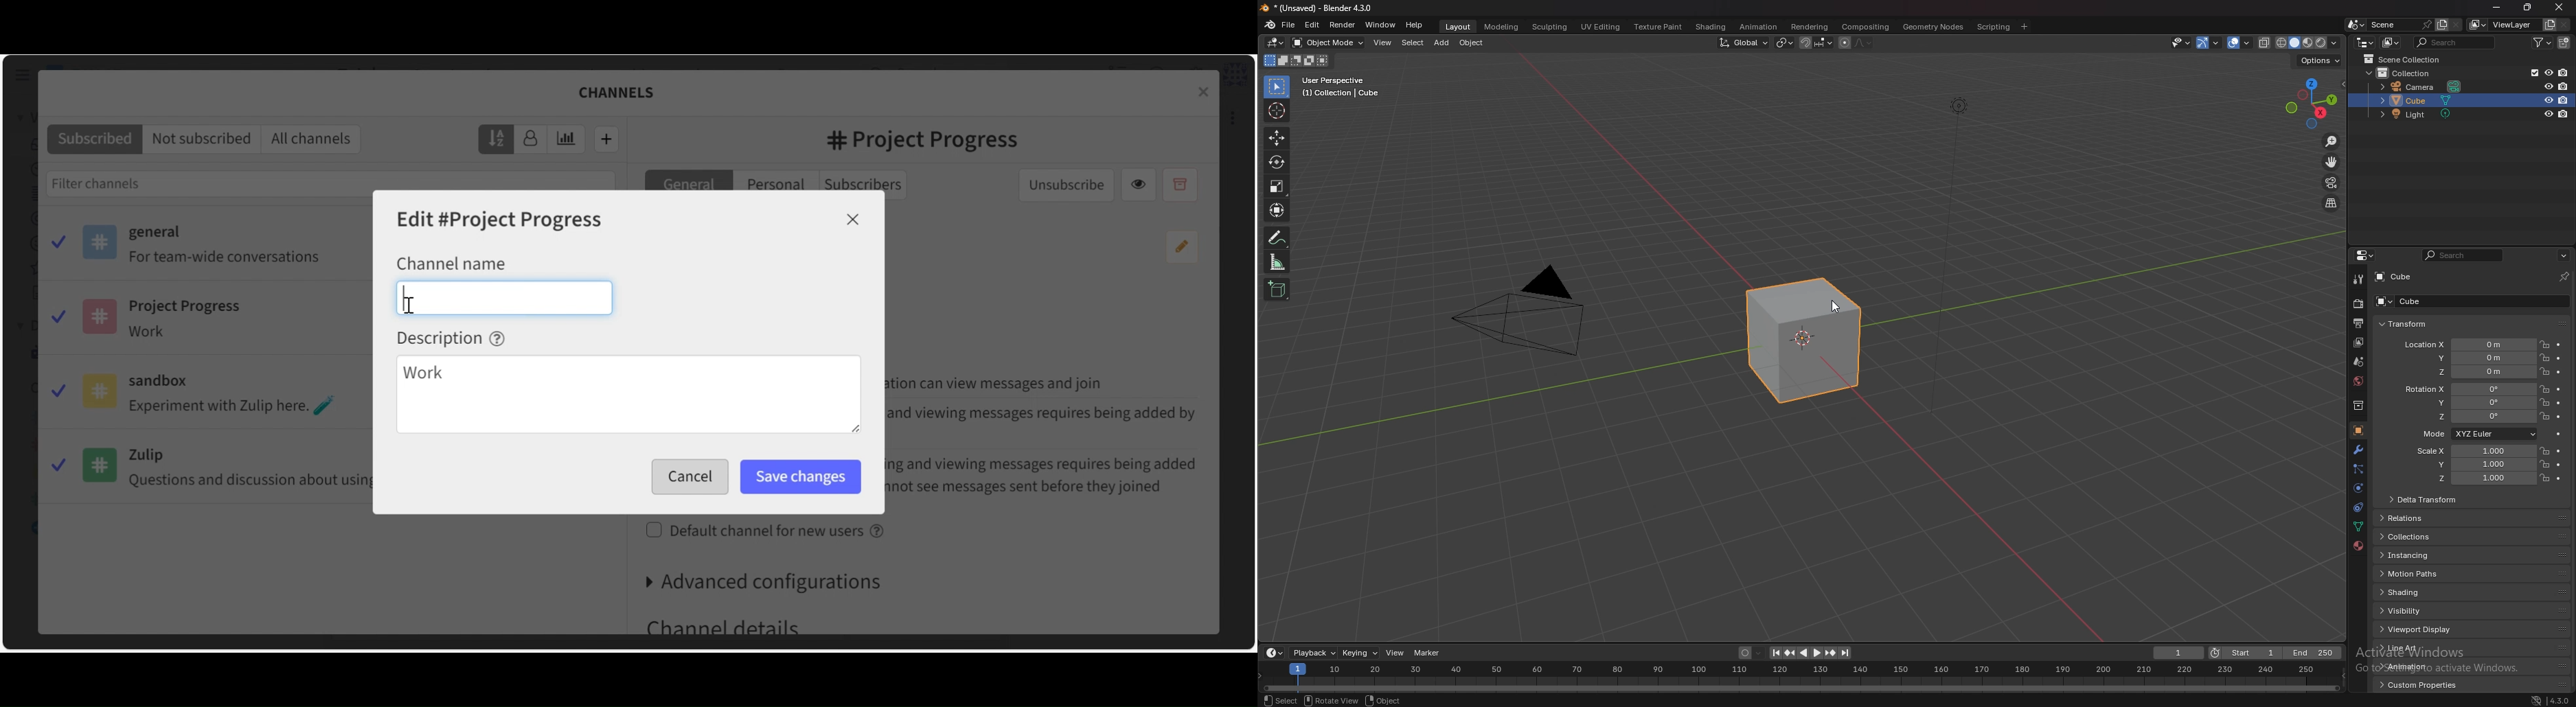  Describe the element at coordinates (1323, 8) in the screenshot. I see `title` at that location.